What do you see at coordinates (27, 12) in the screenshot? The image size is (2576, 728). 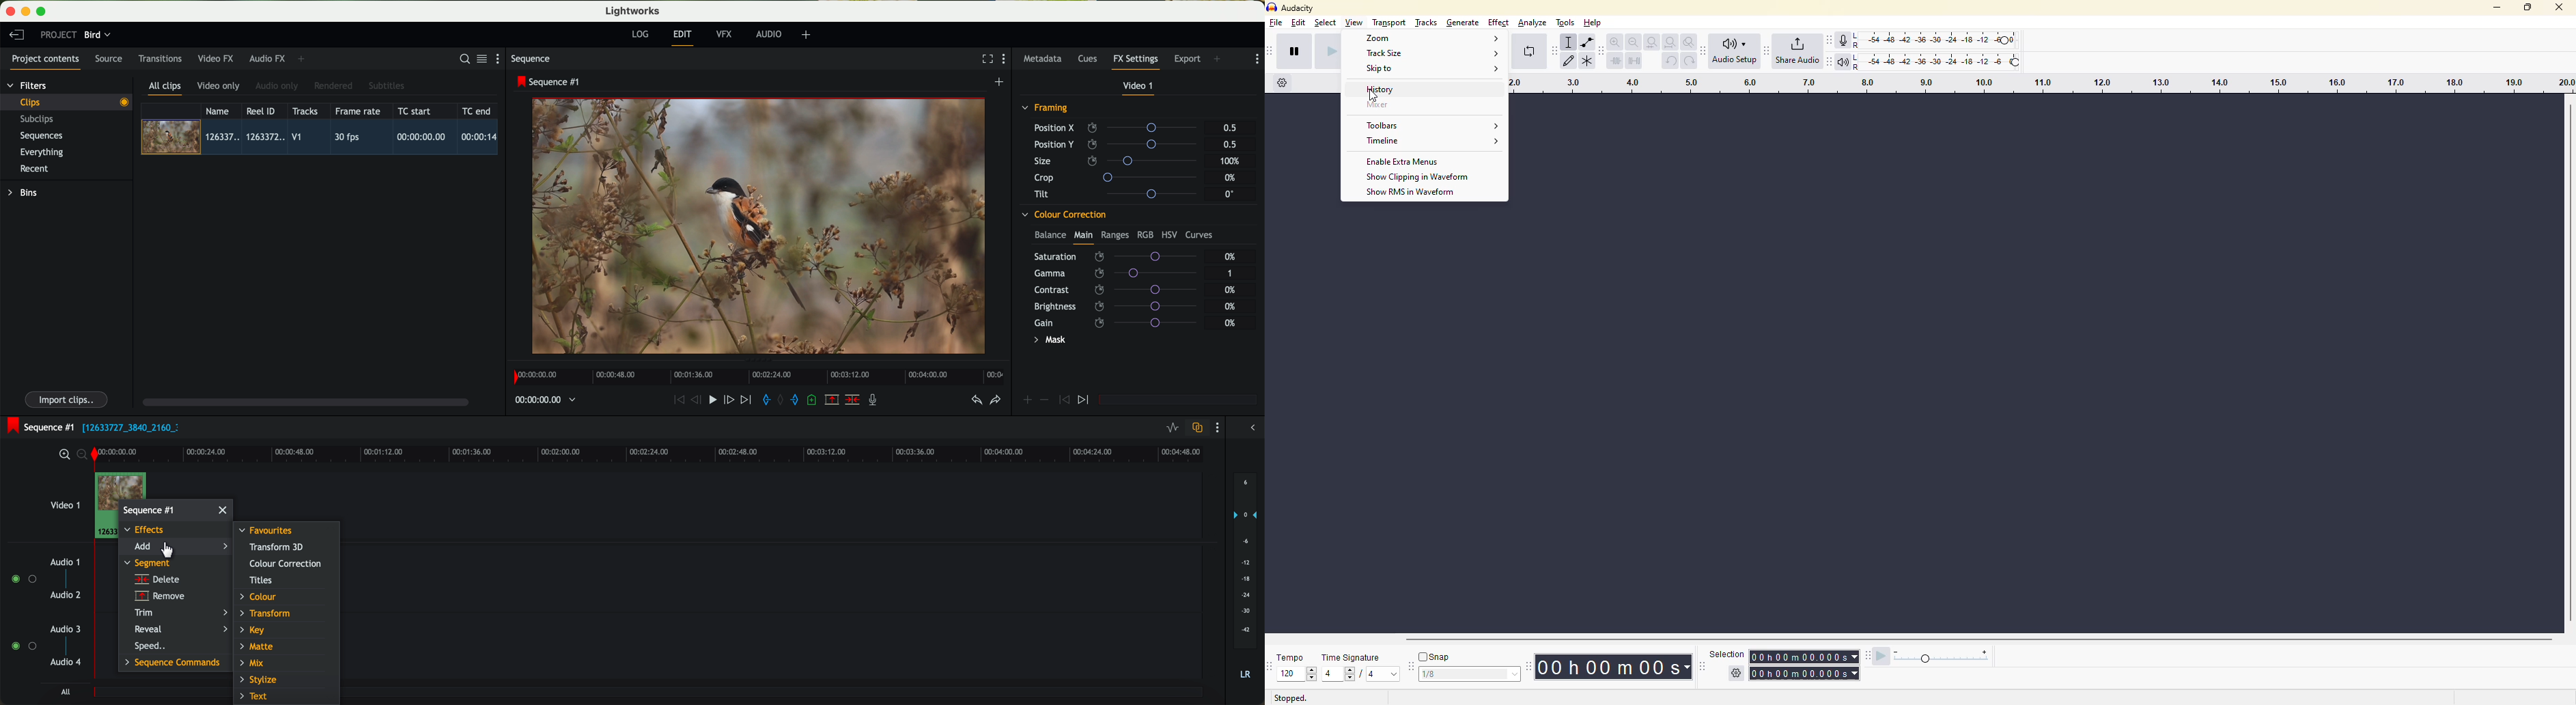 I see `minimize program` at bounding box center [27, 12].